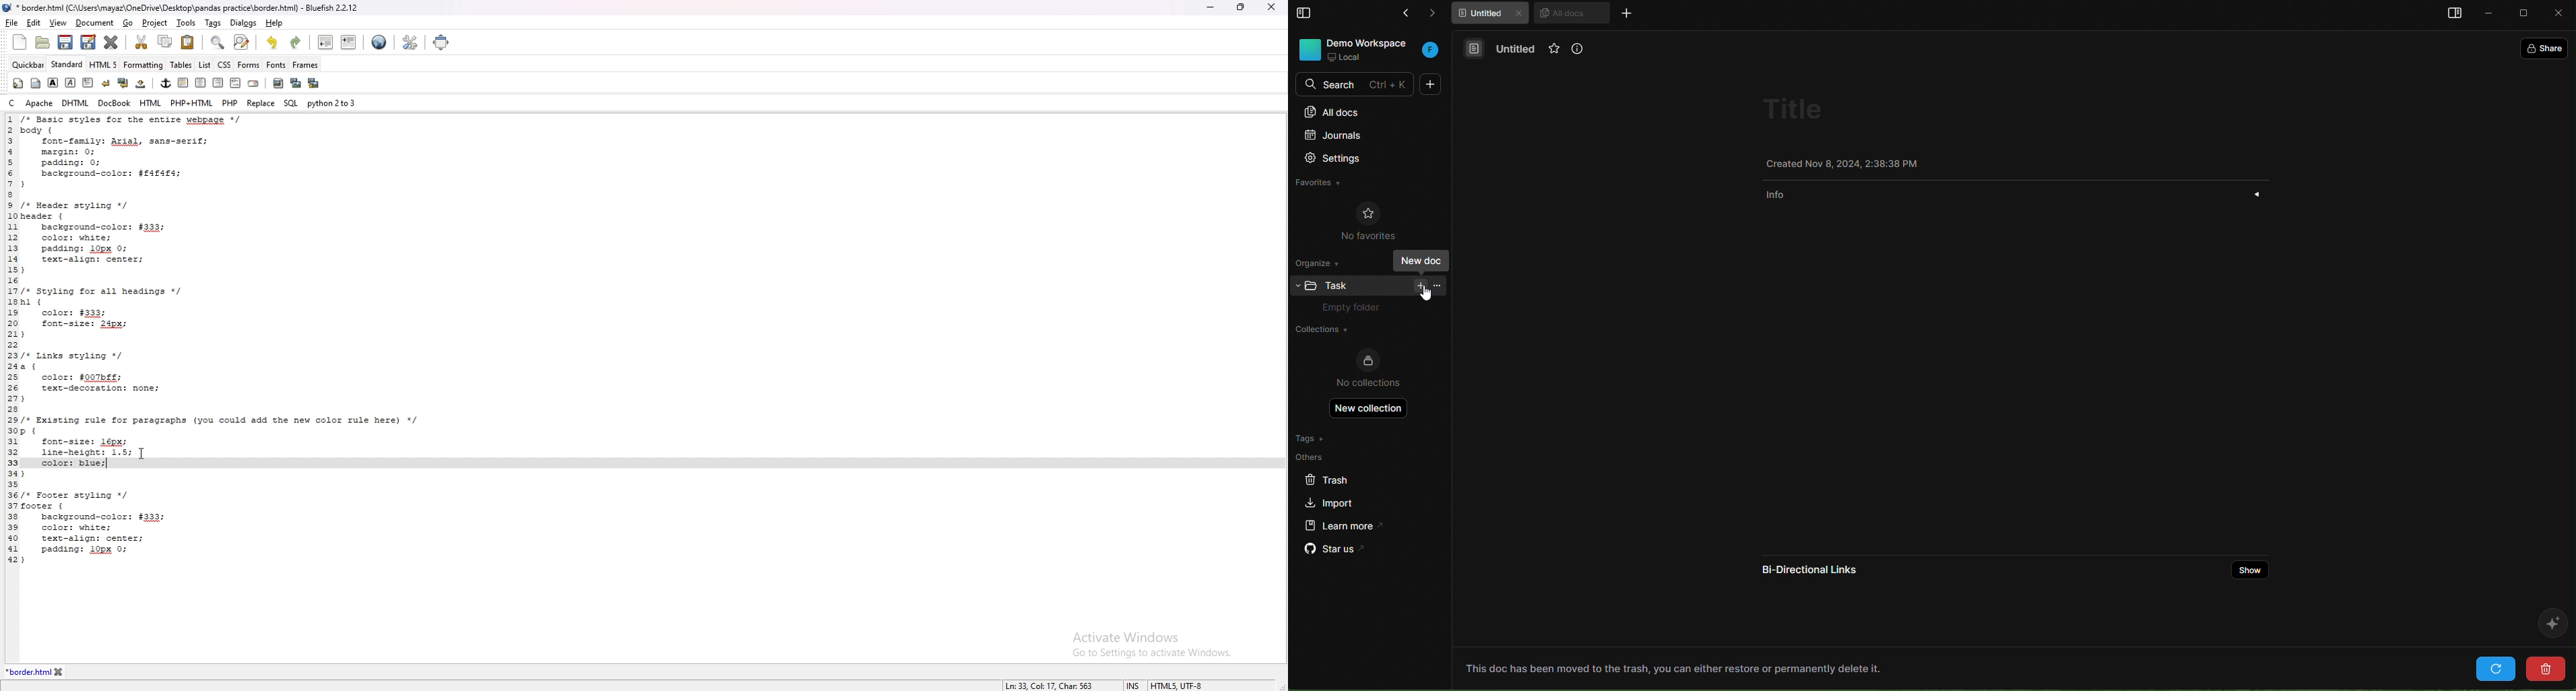 This screenshot has width=2576, height=700. What do you see at coordinates (243, 23) in the screenshot?
I see `dialogs` at bounding box center [243, 23].